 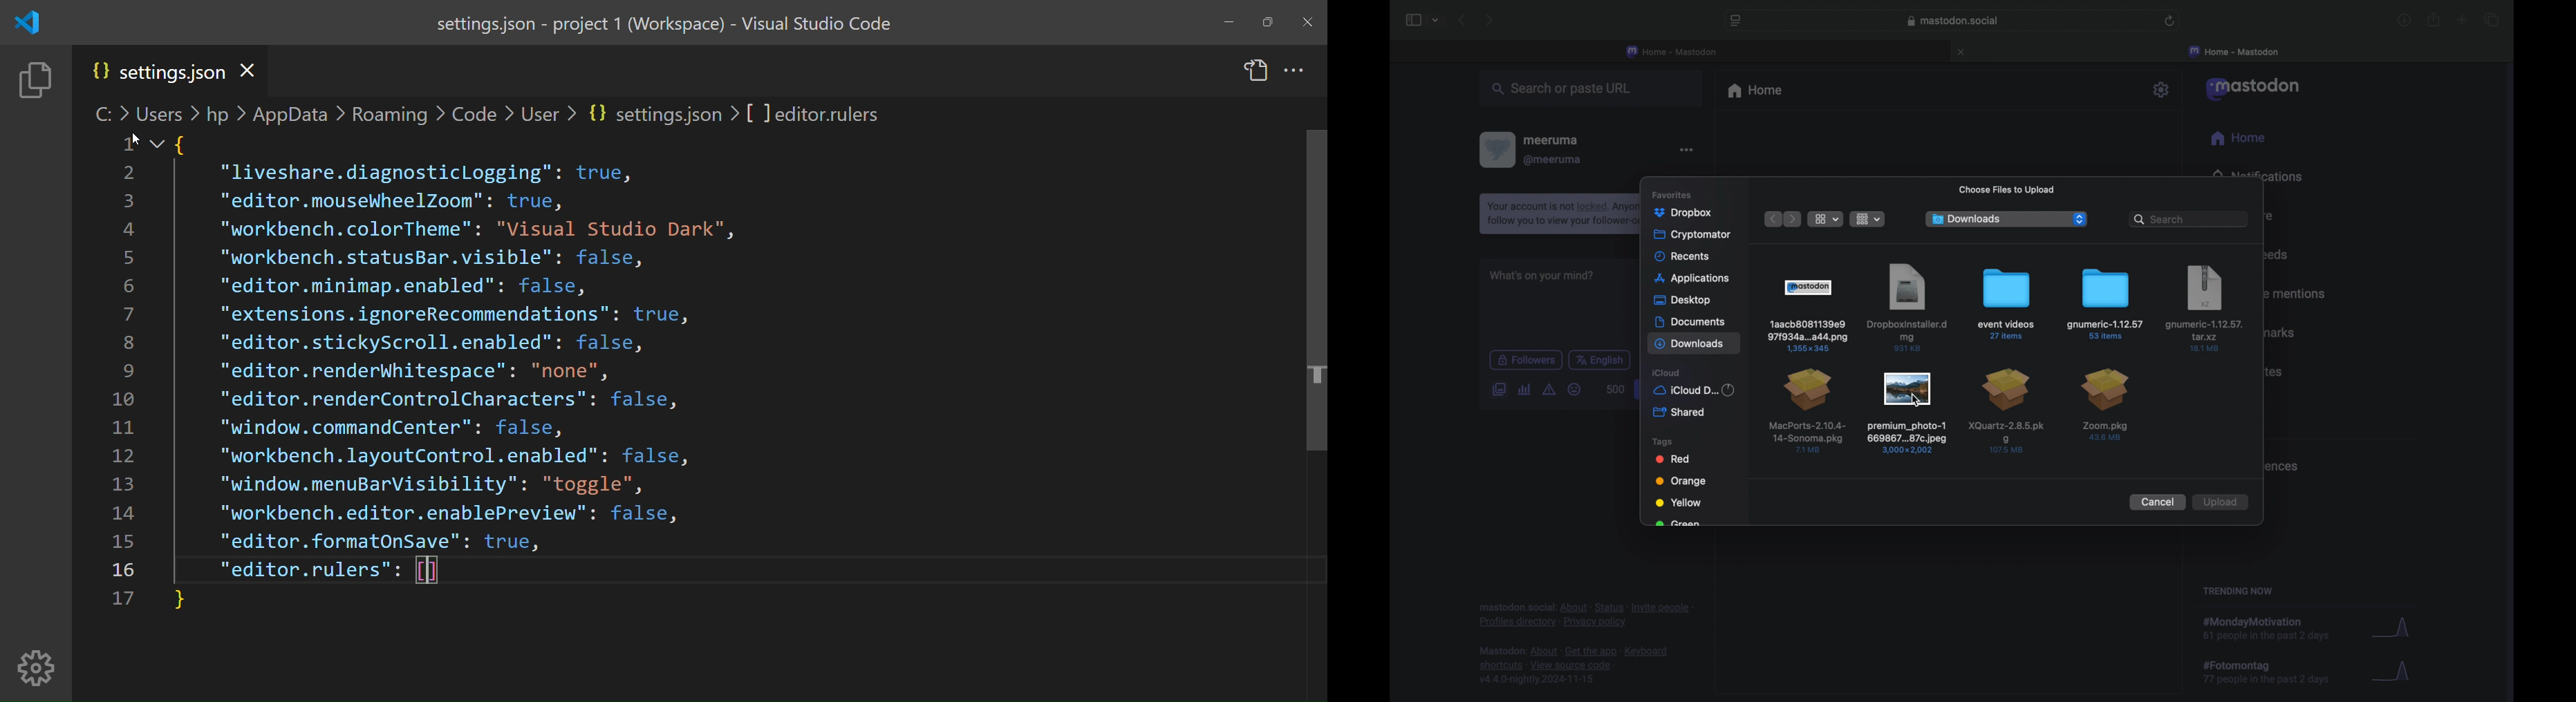 I want to click on searchbar, so click(x=2190, y=219).